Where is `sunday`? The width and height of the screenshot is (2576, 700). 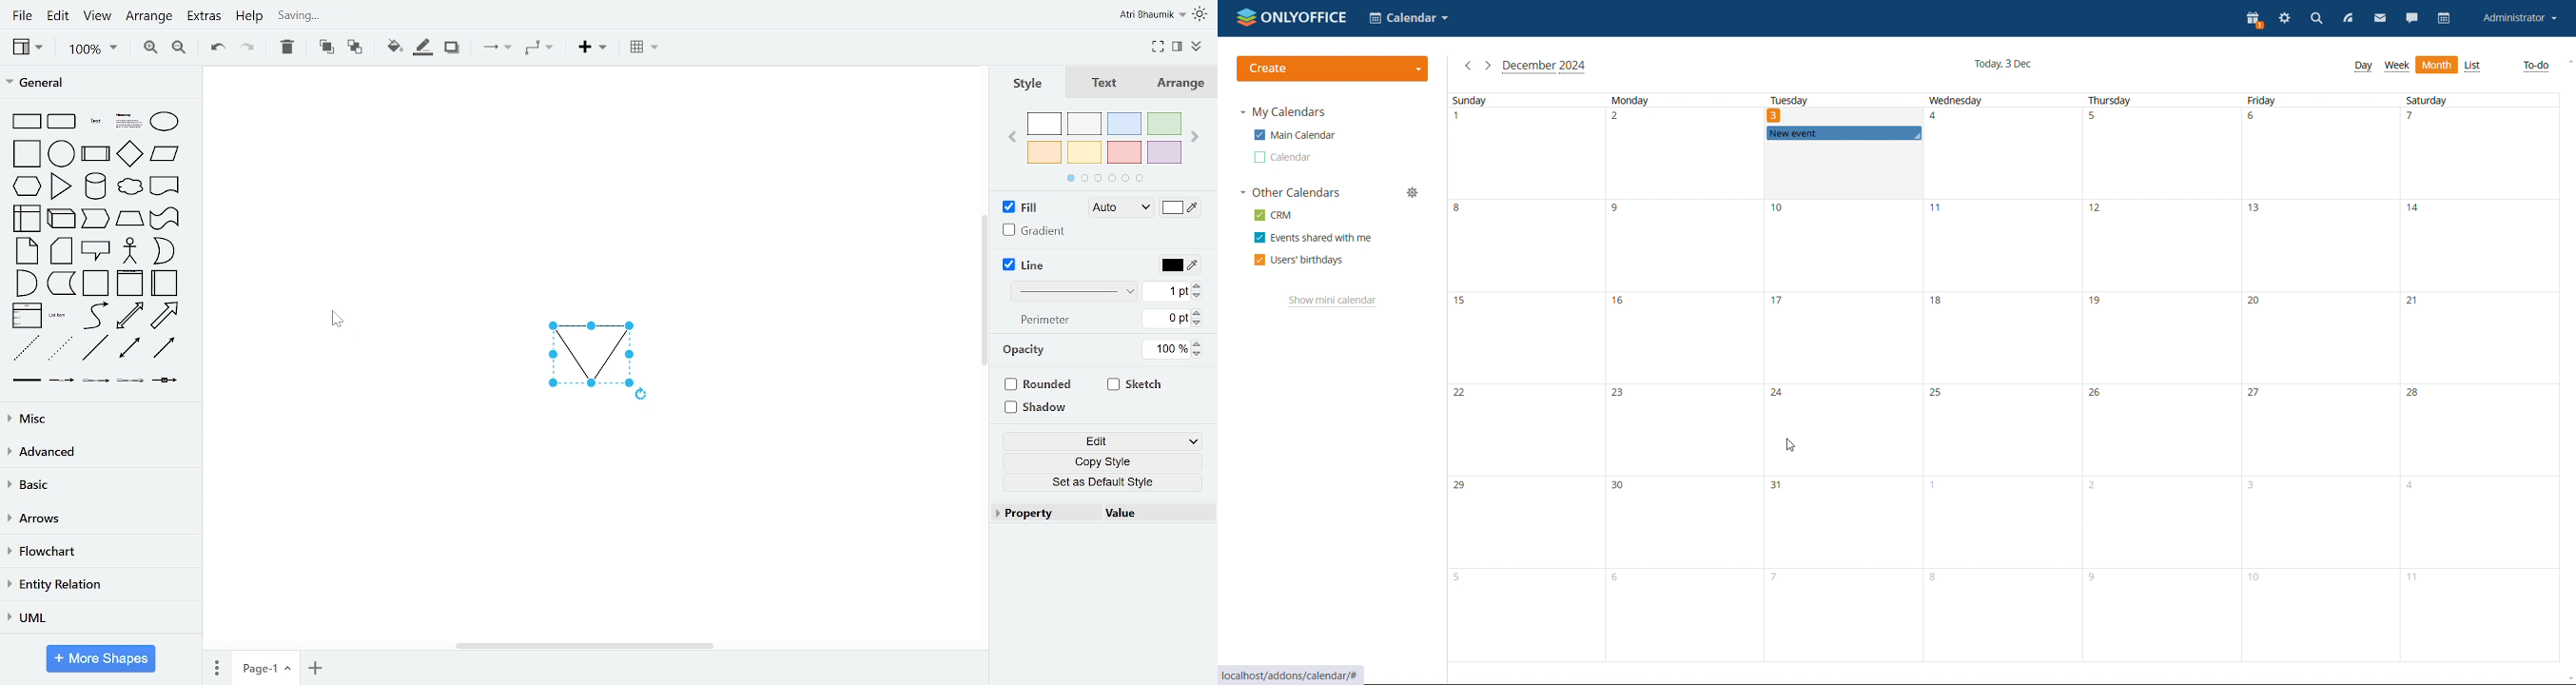 sunday is located at coordinates (1512, 100).